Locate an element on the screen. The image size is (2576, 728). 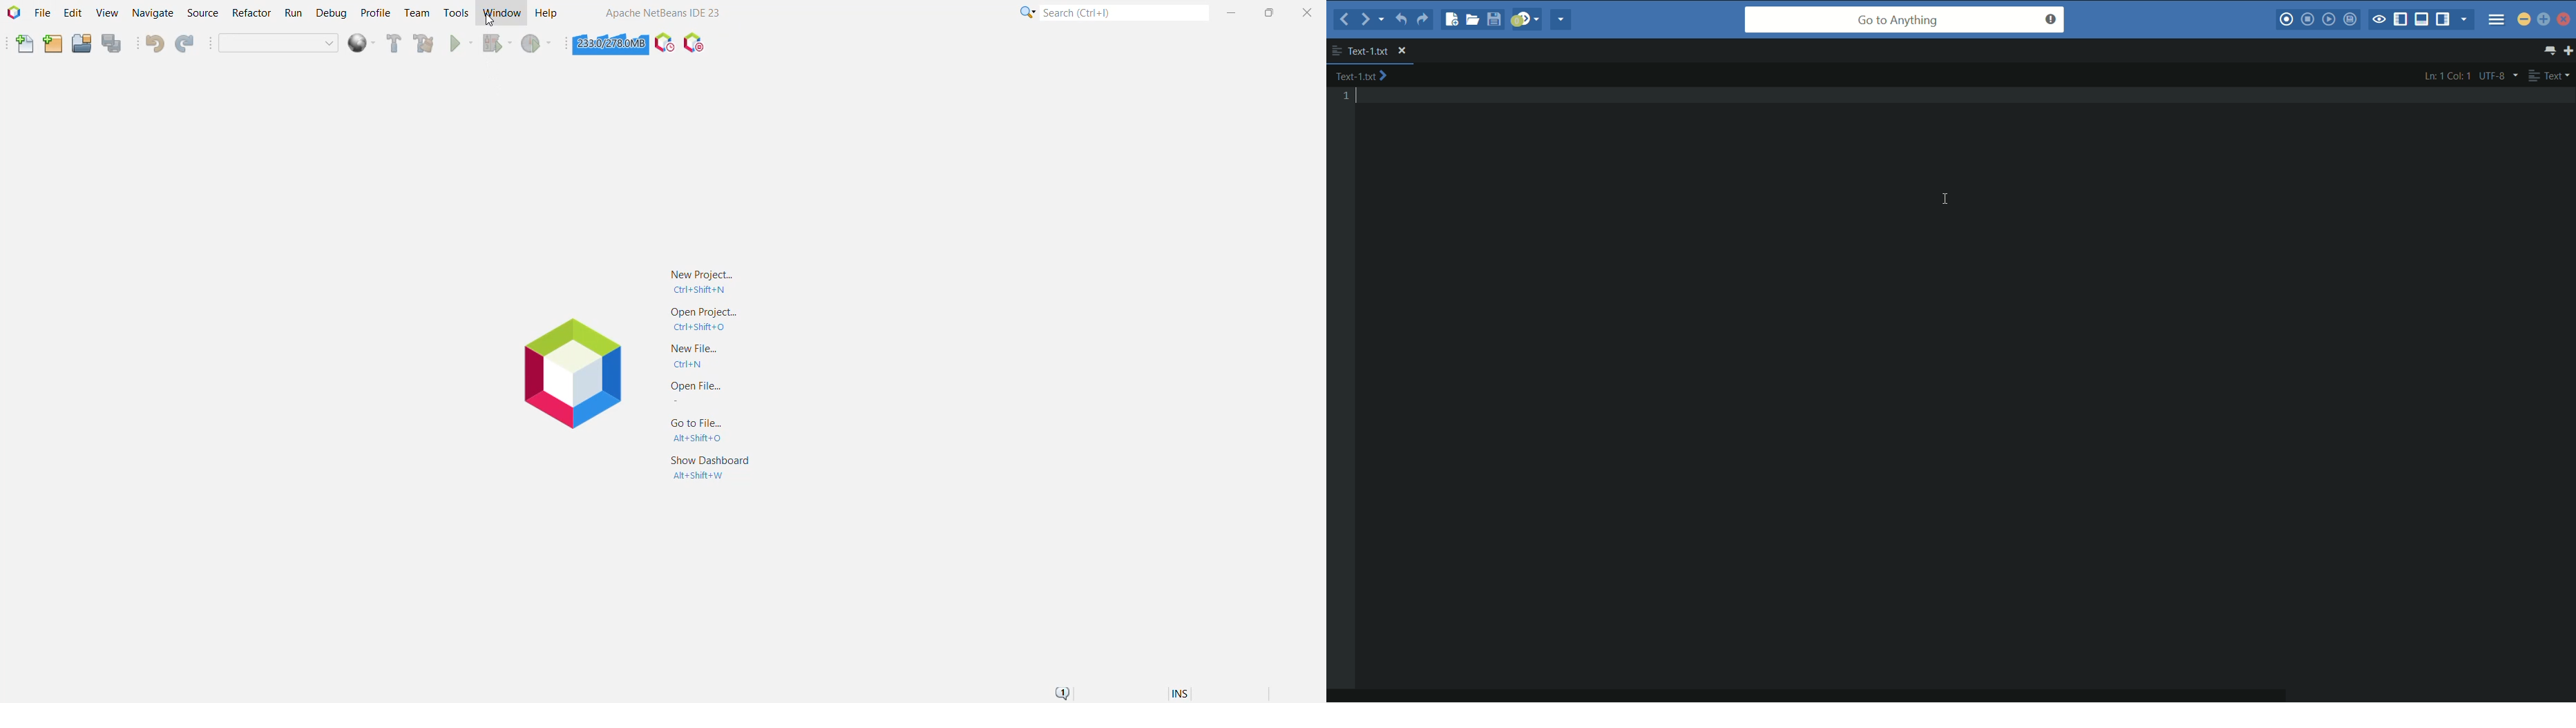
redo is located at coordinates (1422, 21).